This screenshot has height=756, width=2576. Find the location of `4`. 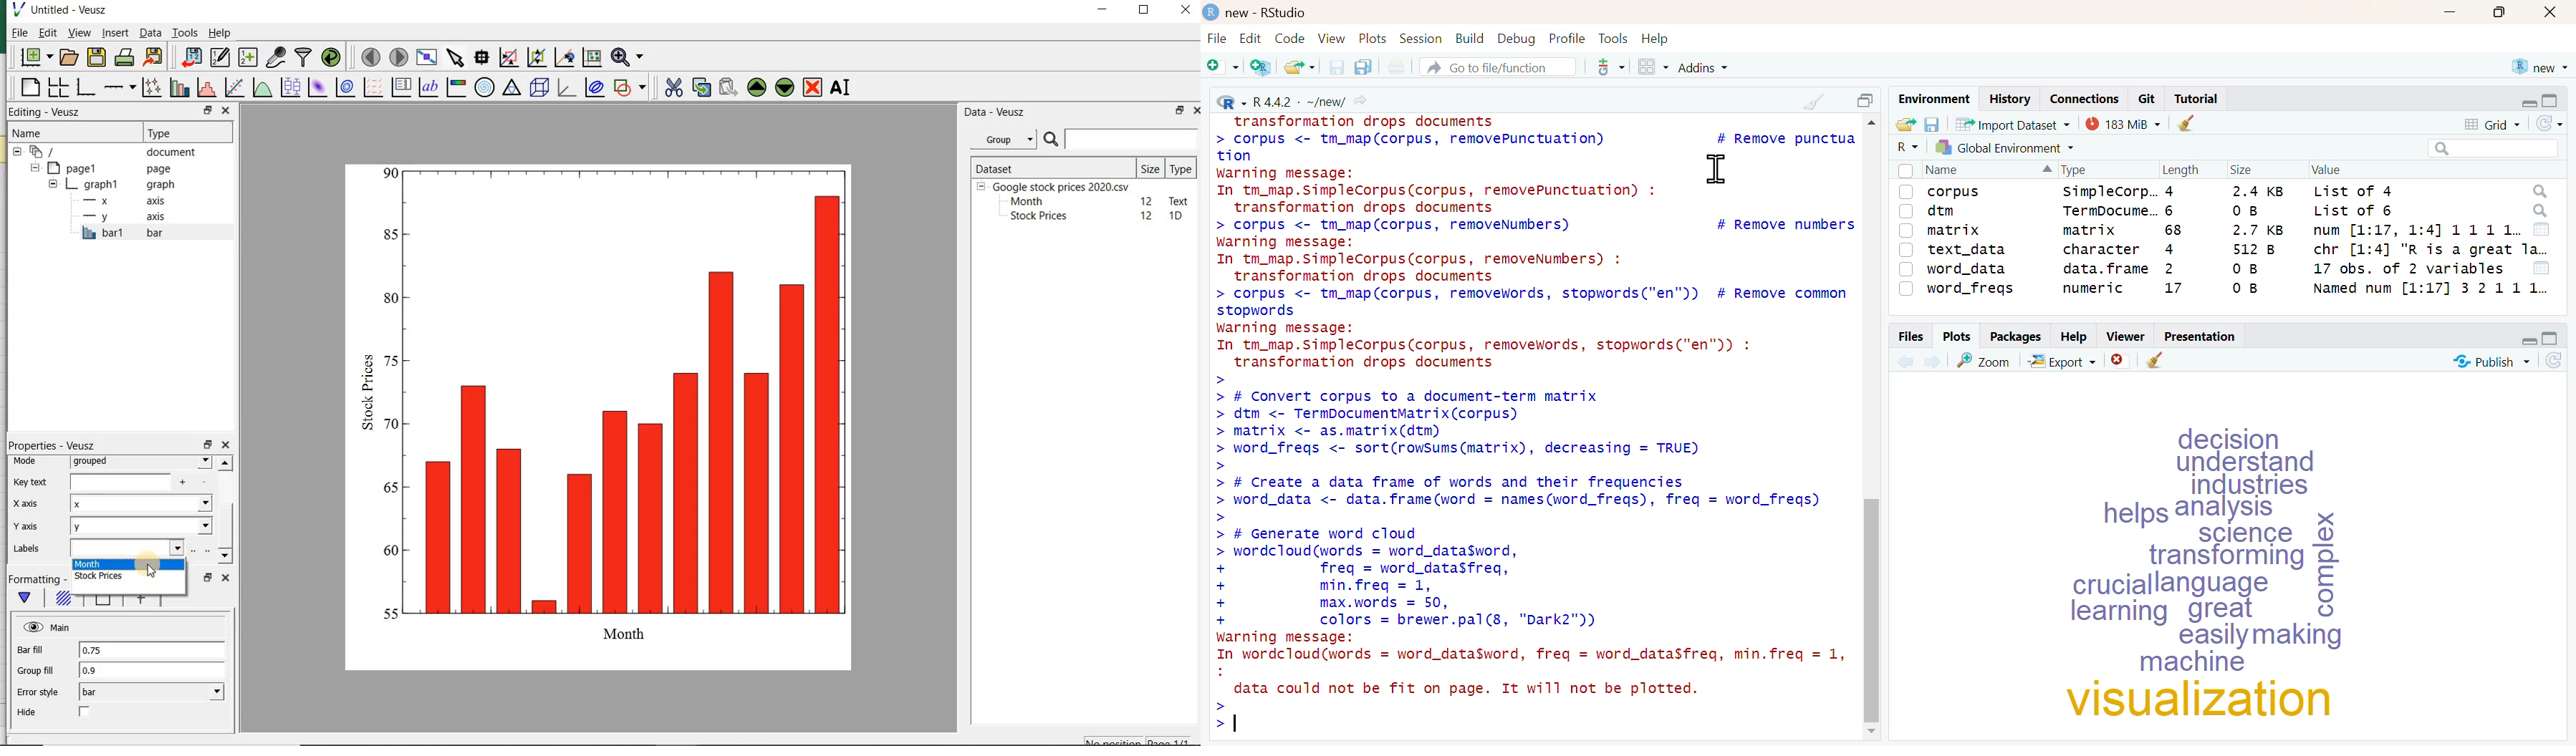

4 is located at coordinates (2169, 191).